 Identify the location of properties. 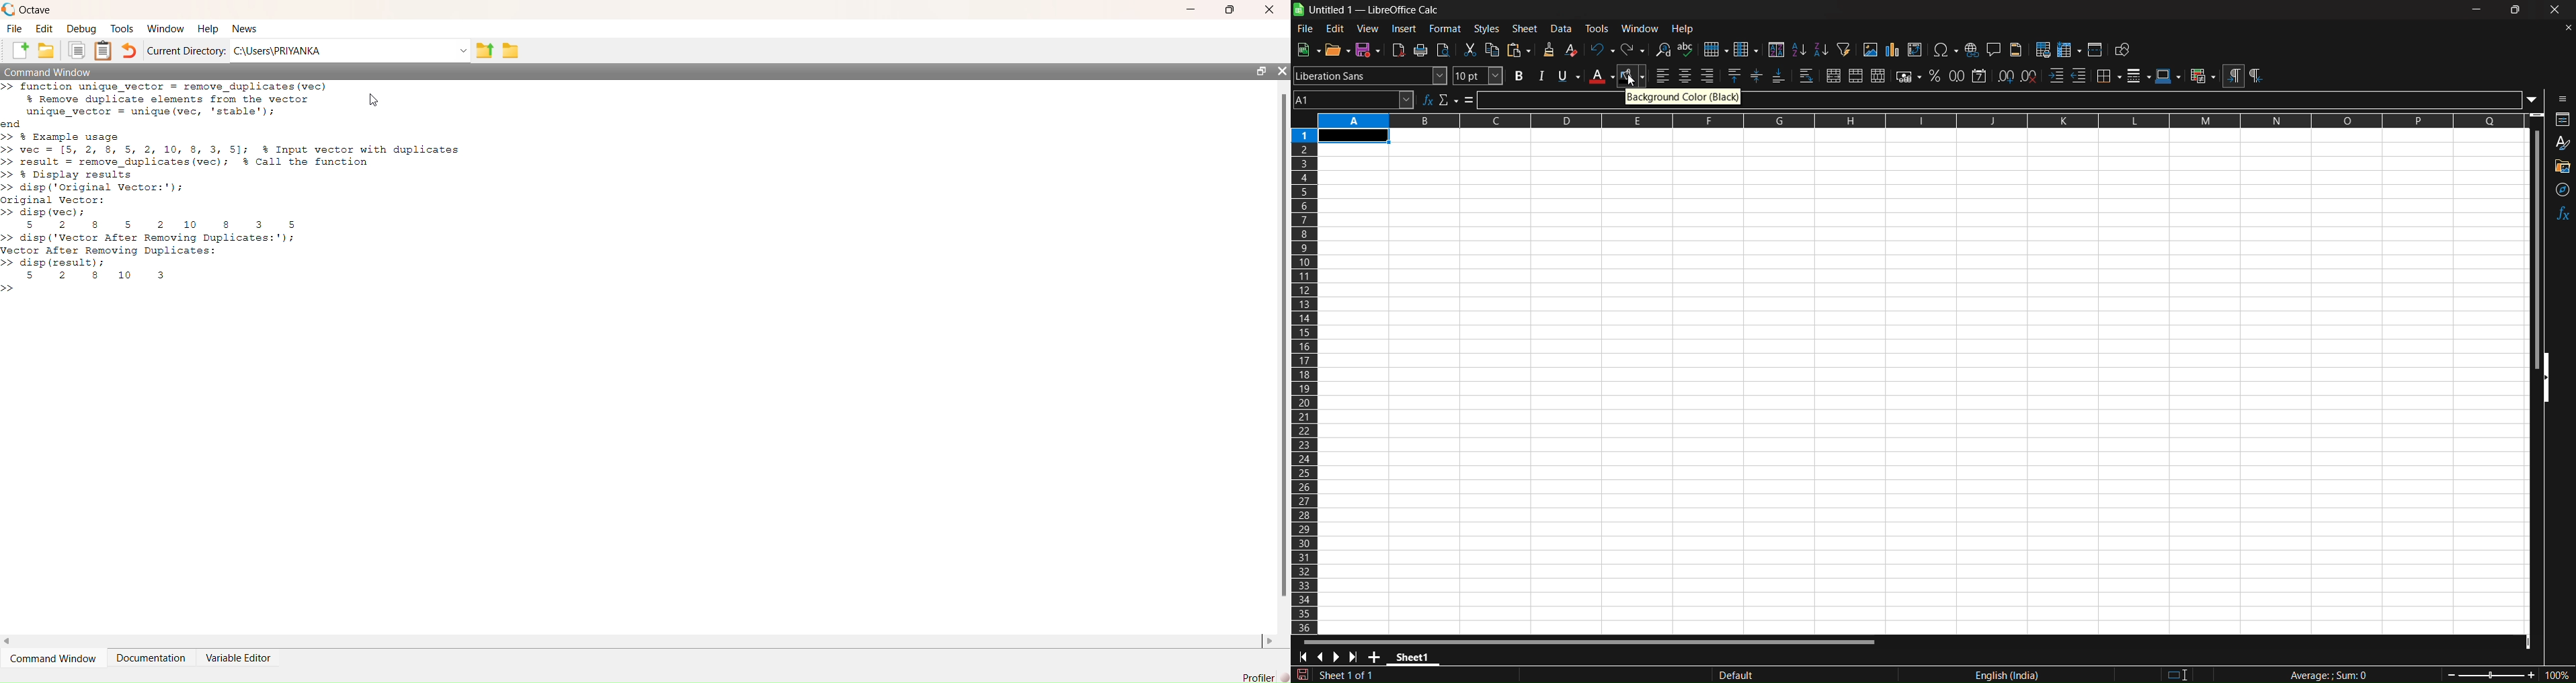
(2560, 120).